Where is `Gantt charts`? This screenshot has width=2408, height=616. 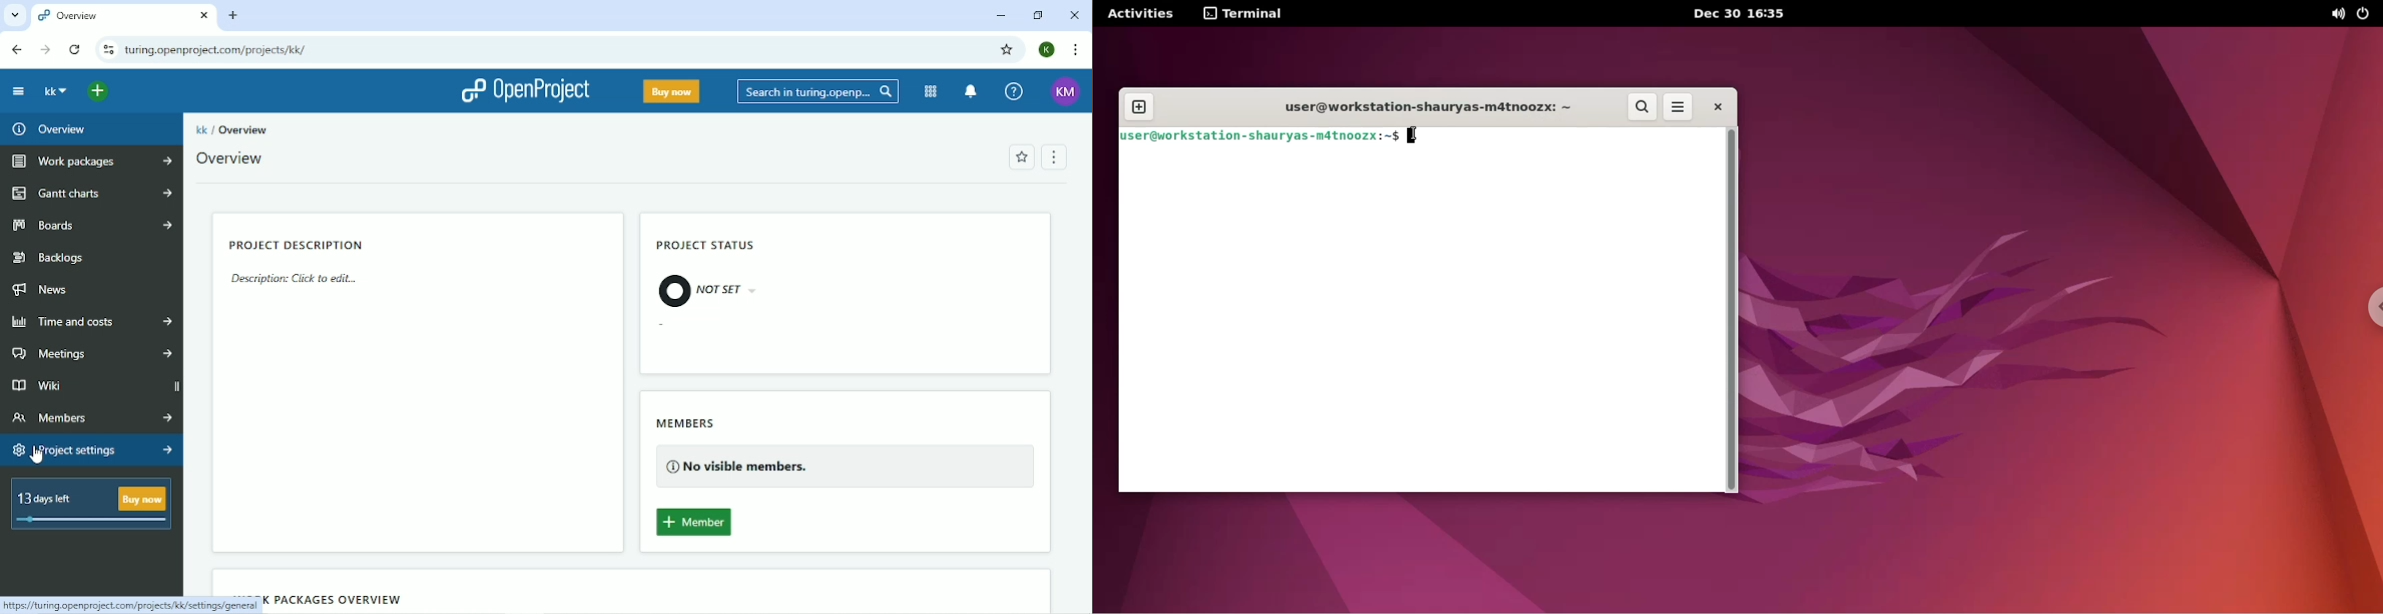 Gantt charts is located at coordinates (93, 193).